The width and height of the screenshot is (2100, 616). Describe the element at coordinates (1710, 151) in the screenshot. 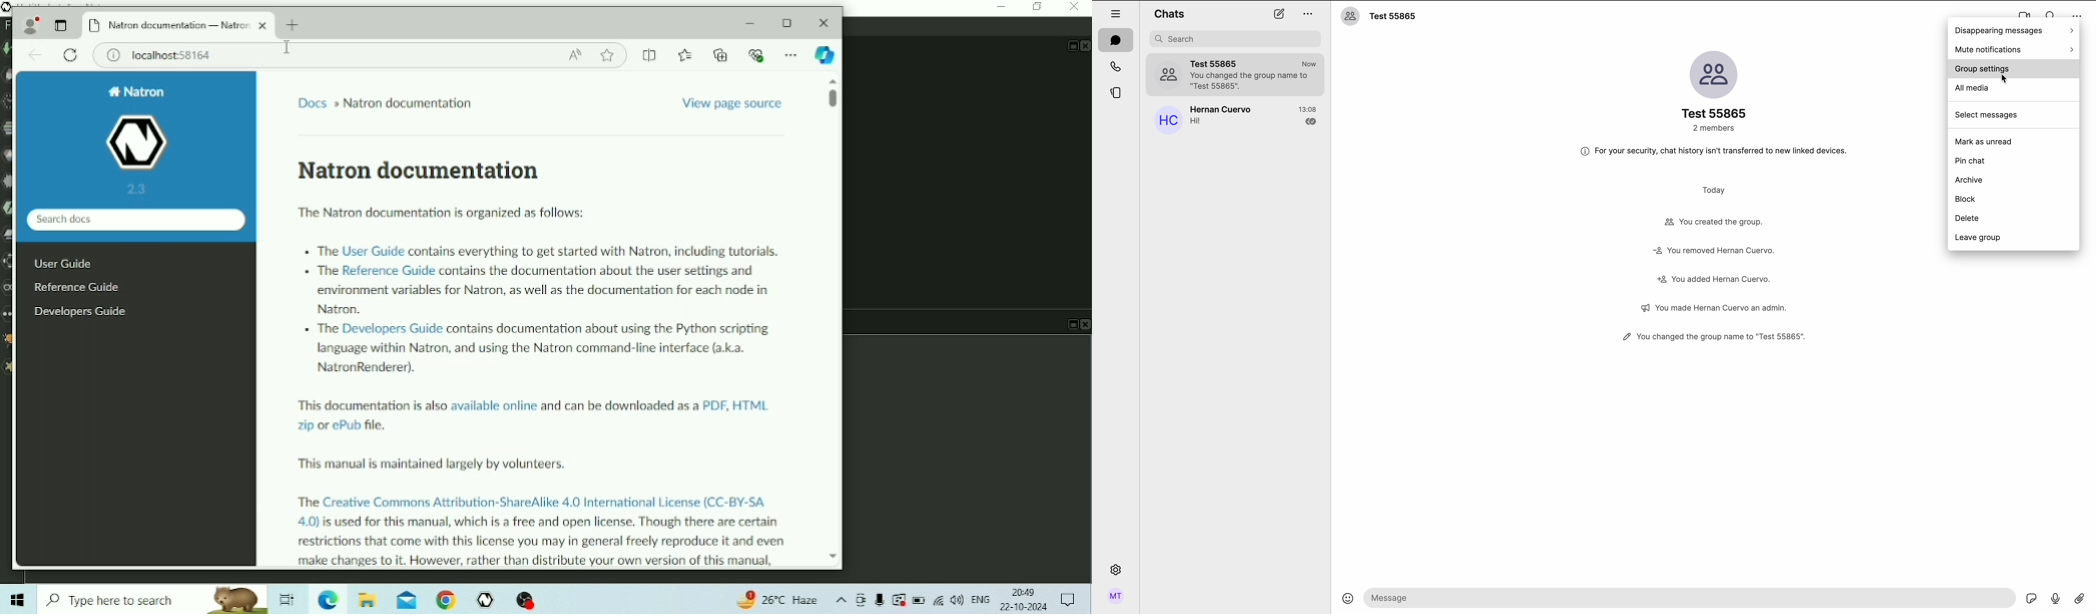

I see `note` at that location.